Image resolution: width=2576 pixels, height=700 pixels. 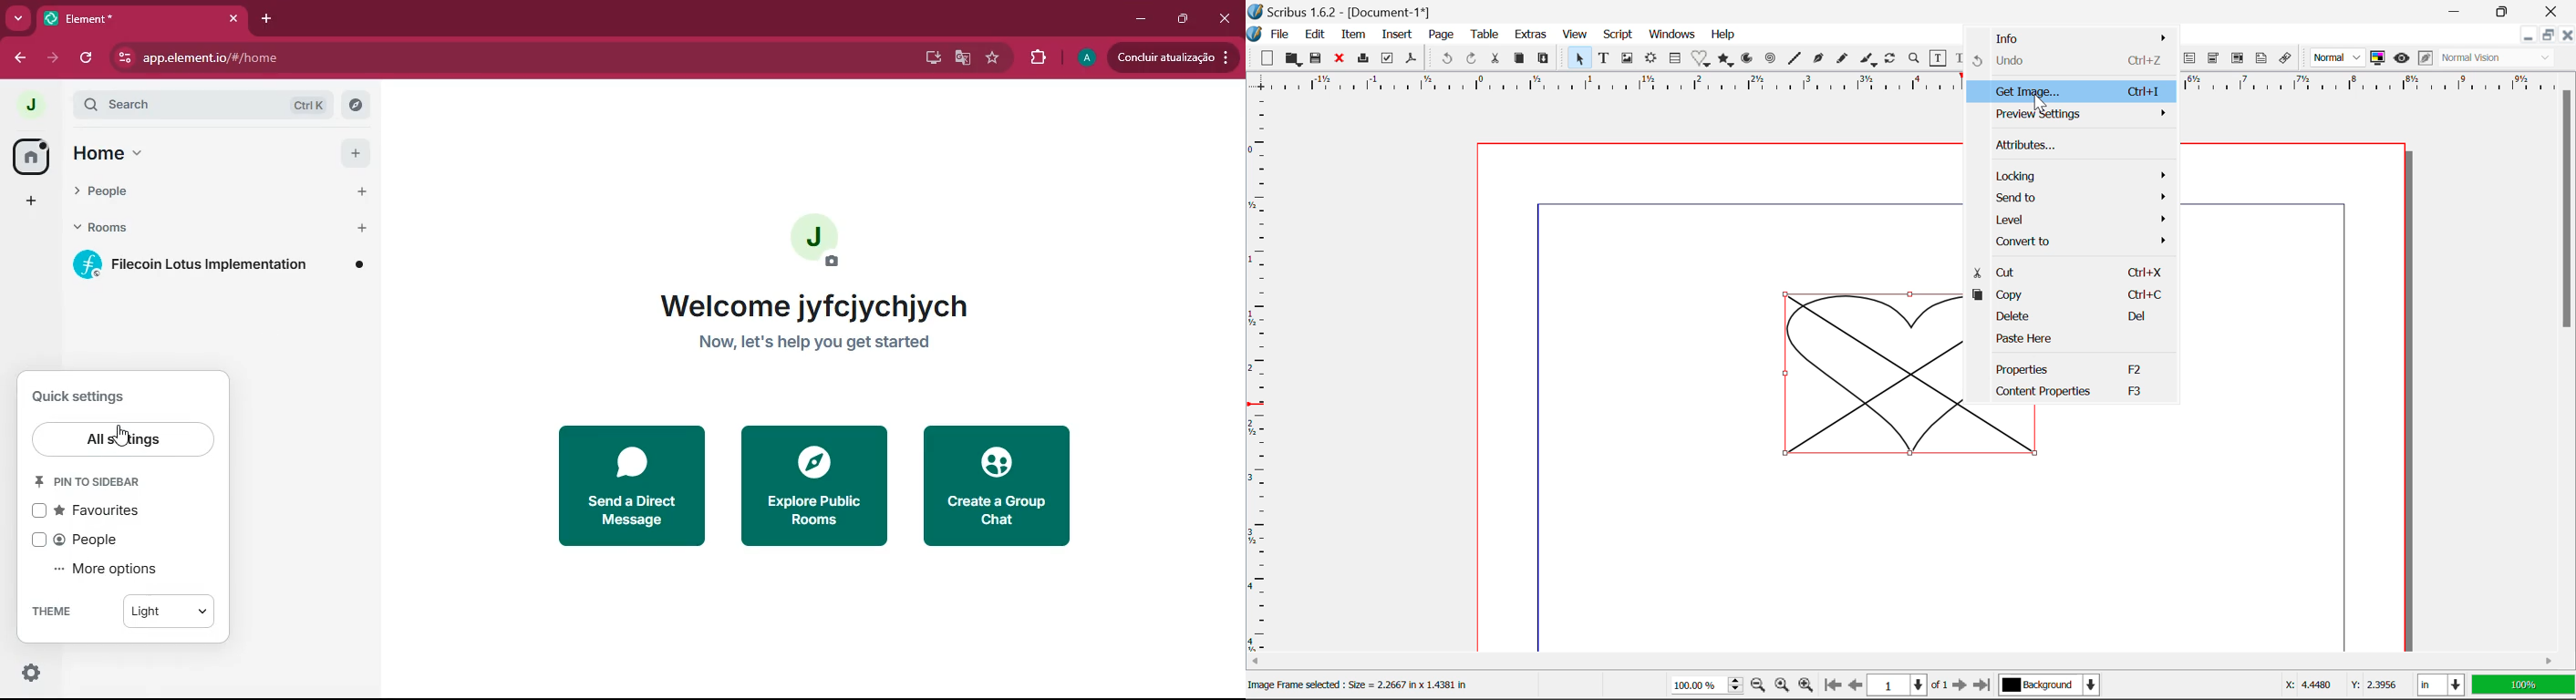 What do you see at coordinates (1038, 57) in the screenshot?
I see `extensions` at bounding box center [1038, 57].